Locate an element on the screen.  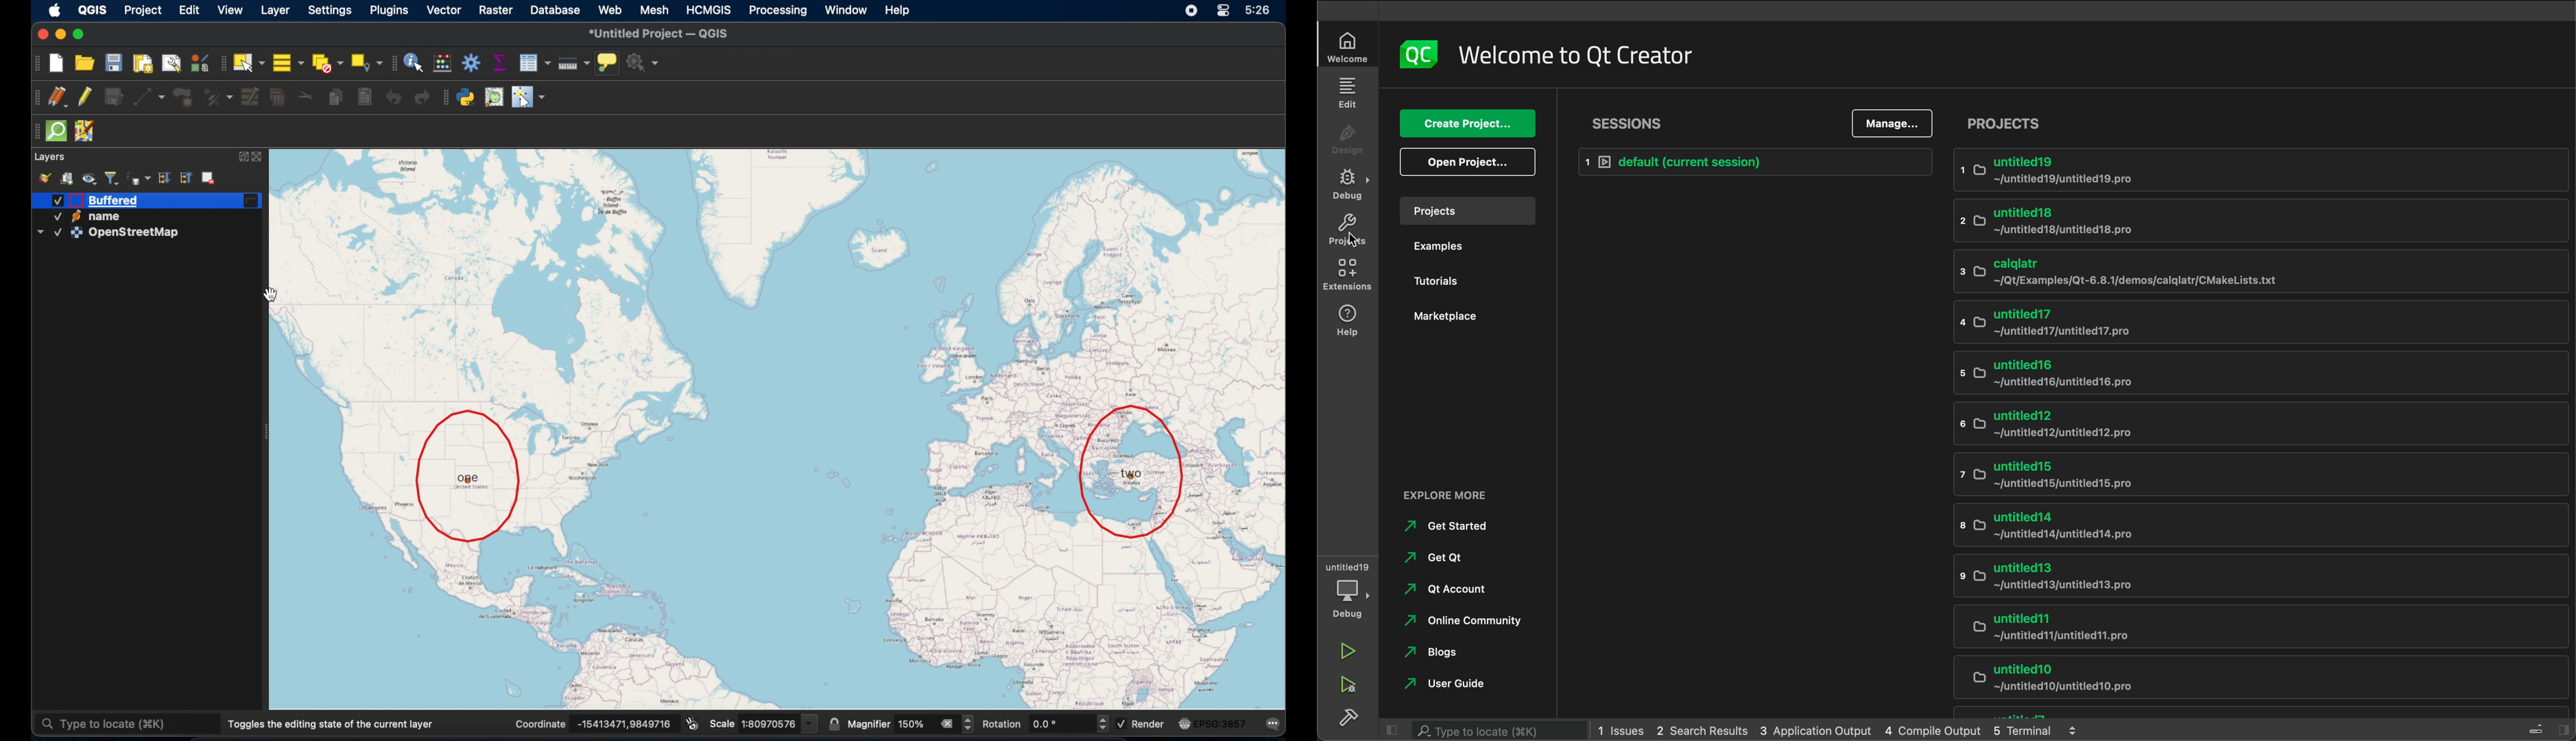
control center is located at coordinates (1225, 10).